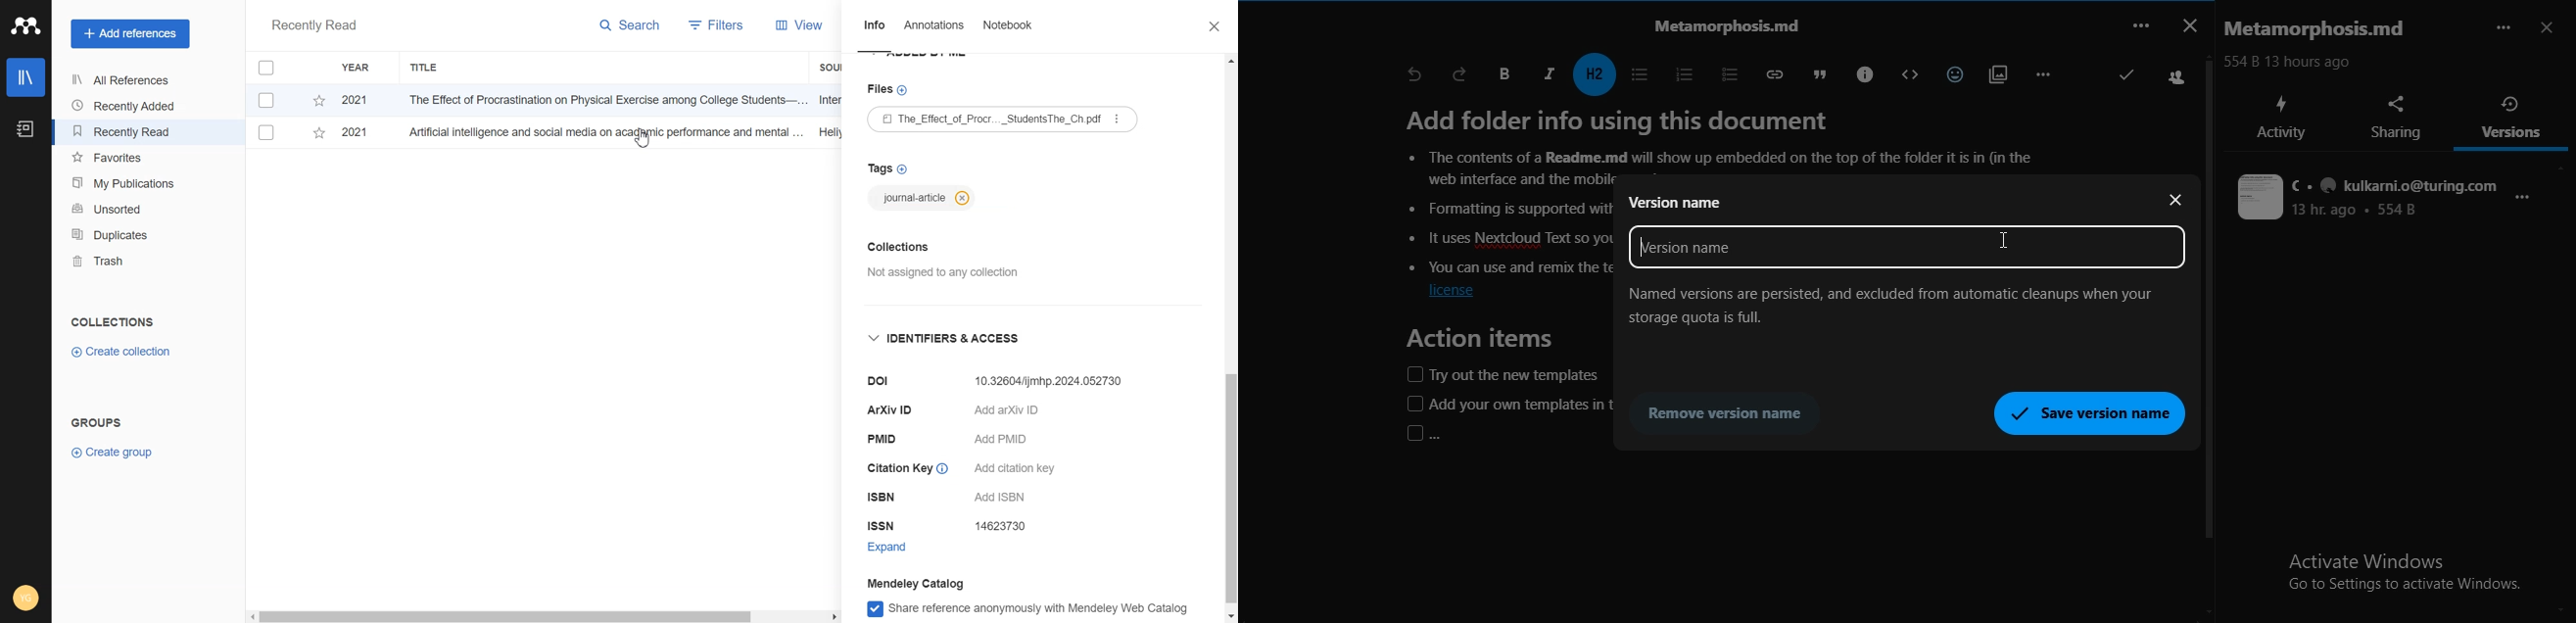 The image size is (2576, 644). What do you see at coordinates (123, 352) in the screenshot?
I see `Create Collection` at bounding box center [123, 352].